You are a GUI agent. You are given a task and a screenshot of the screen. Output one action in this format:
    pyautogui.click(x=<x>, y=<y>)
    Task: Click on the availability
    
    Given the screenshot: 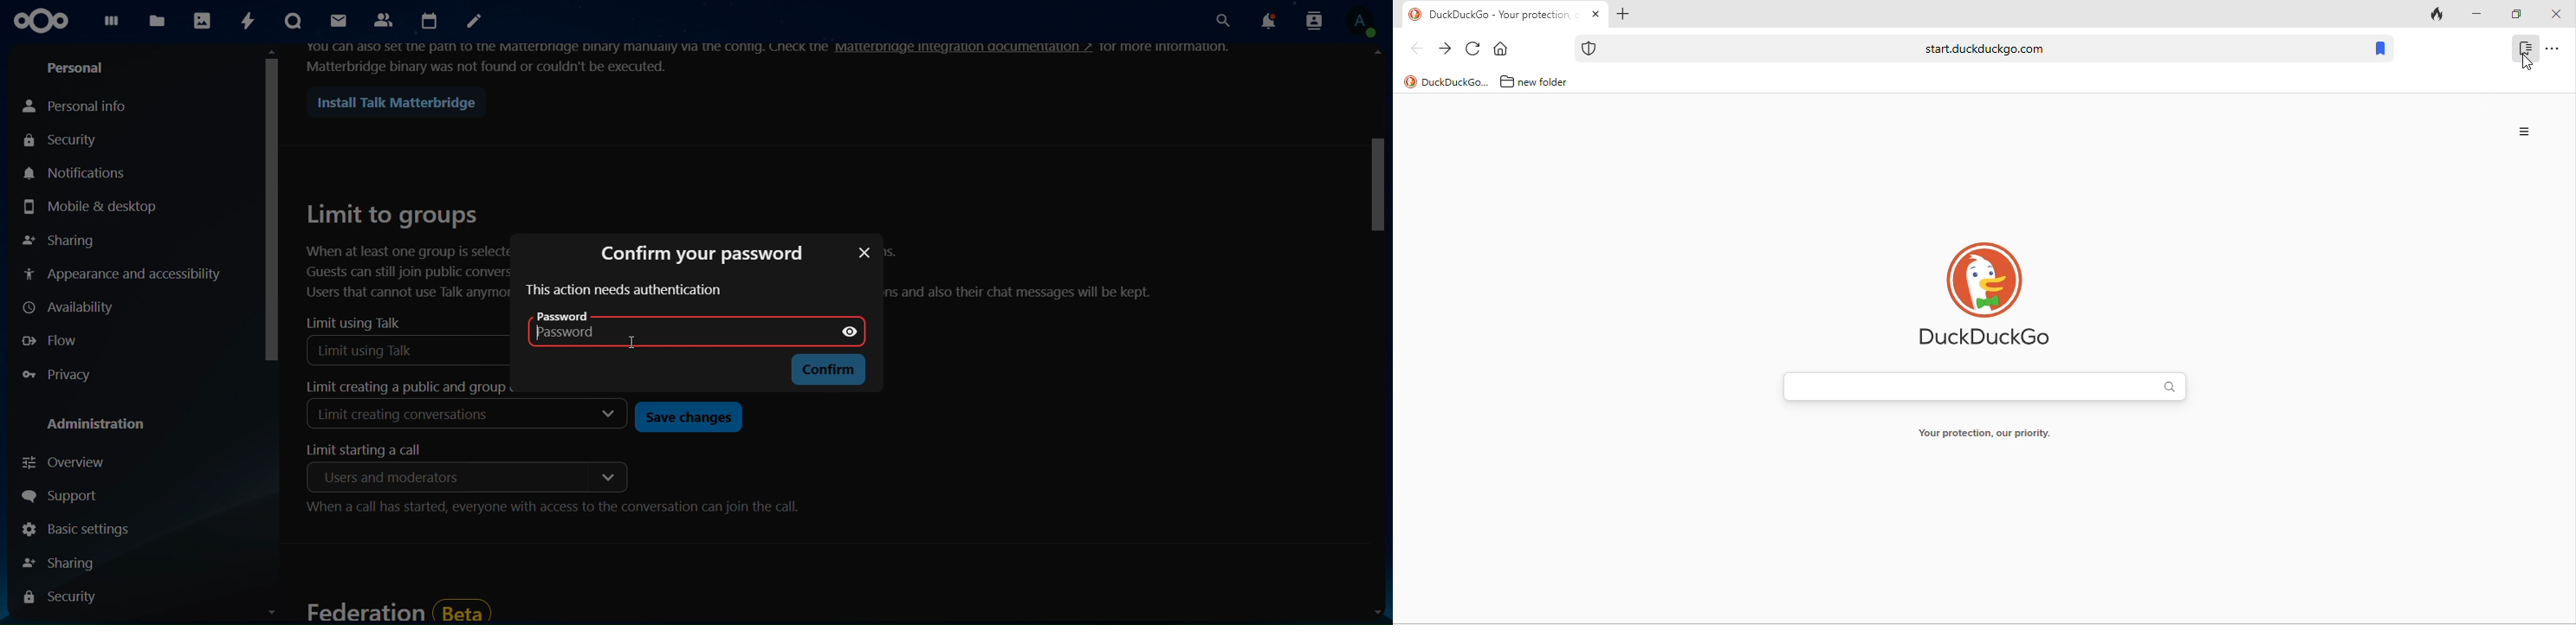 What is the action you would take?
    pyautogui.click(x=70, y=308)
    